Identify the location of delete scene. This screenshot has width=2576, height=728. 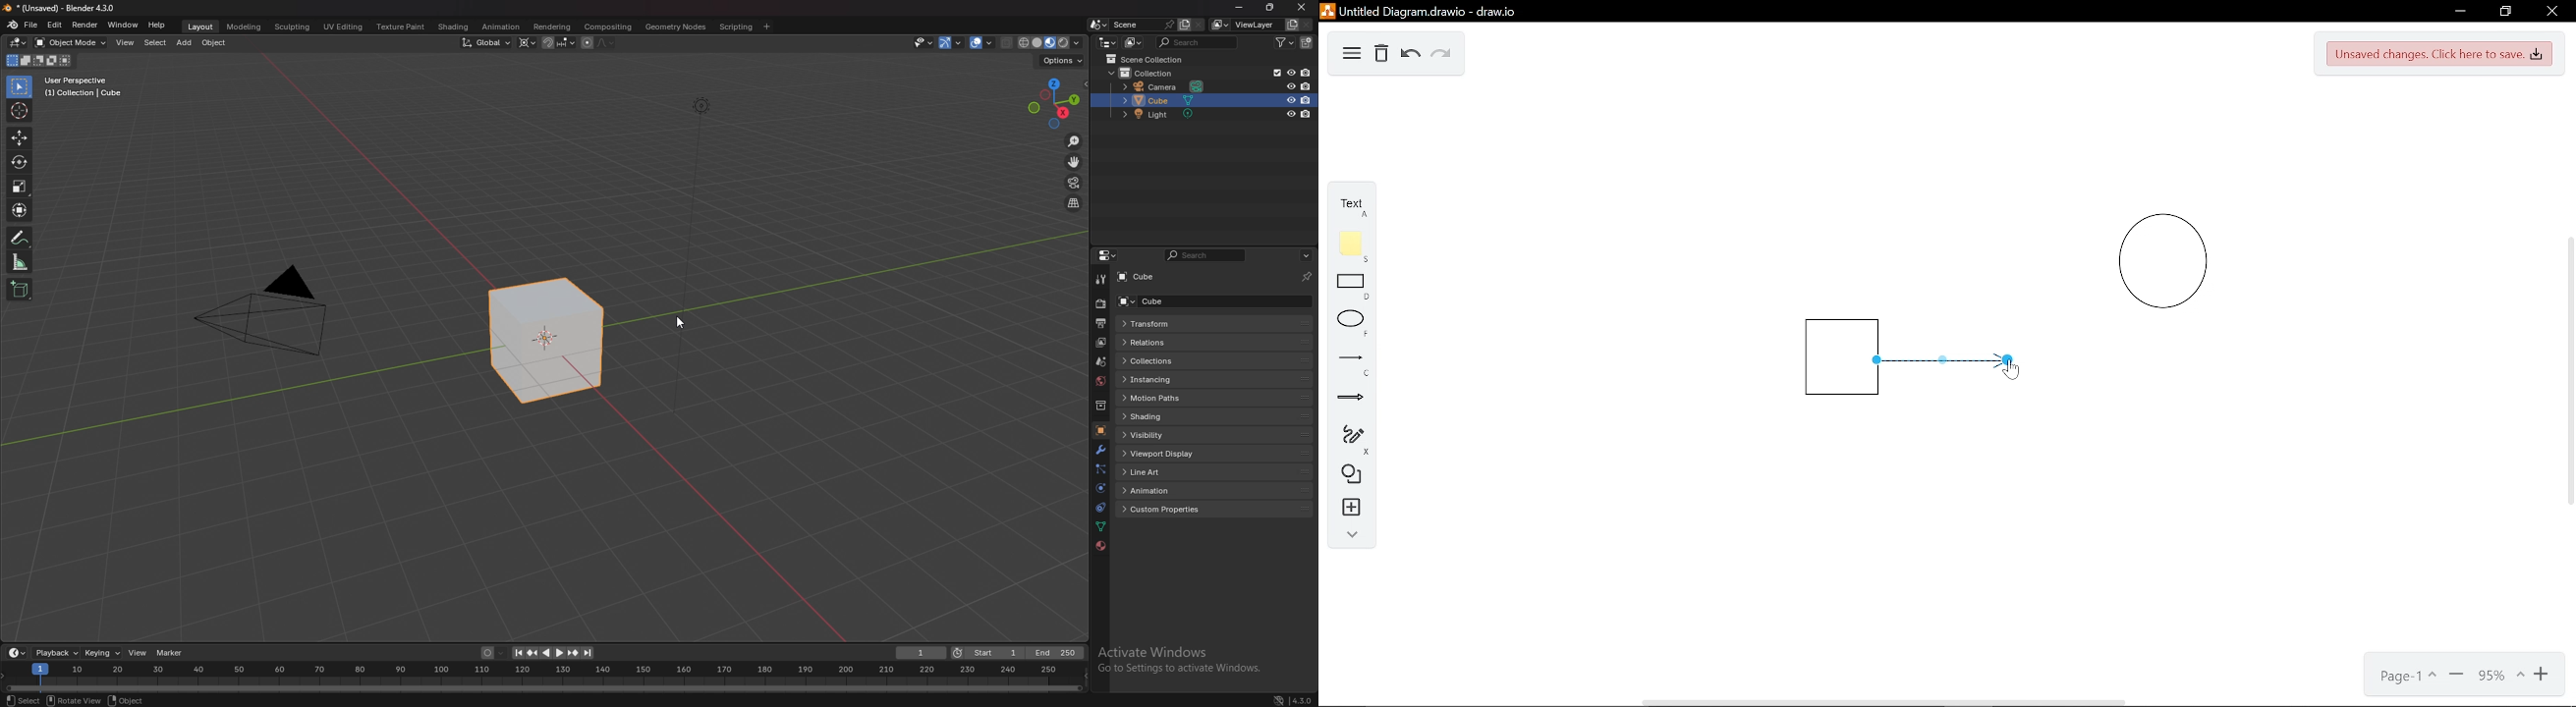
(1200, 25).